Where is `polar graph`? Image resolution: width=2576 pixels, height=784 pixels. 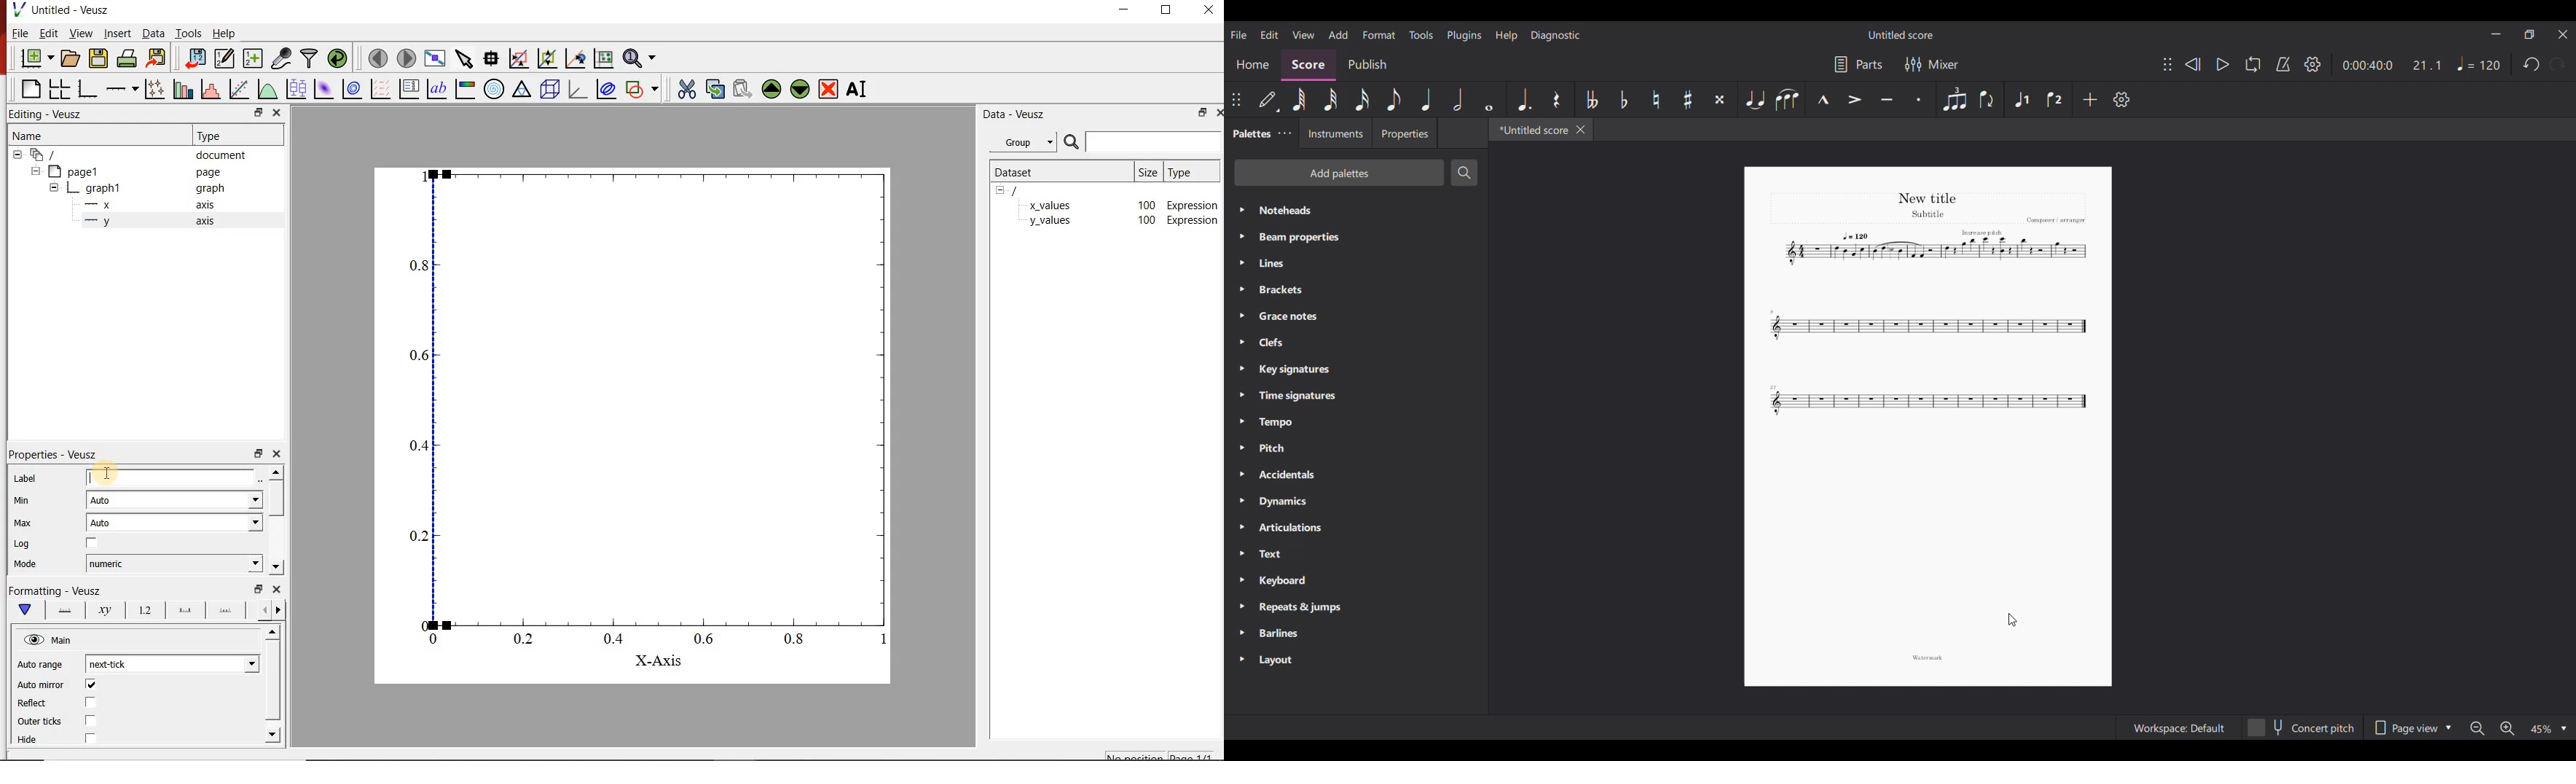 polar graph is located at coordinates (495, 90).